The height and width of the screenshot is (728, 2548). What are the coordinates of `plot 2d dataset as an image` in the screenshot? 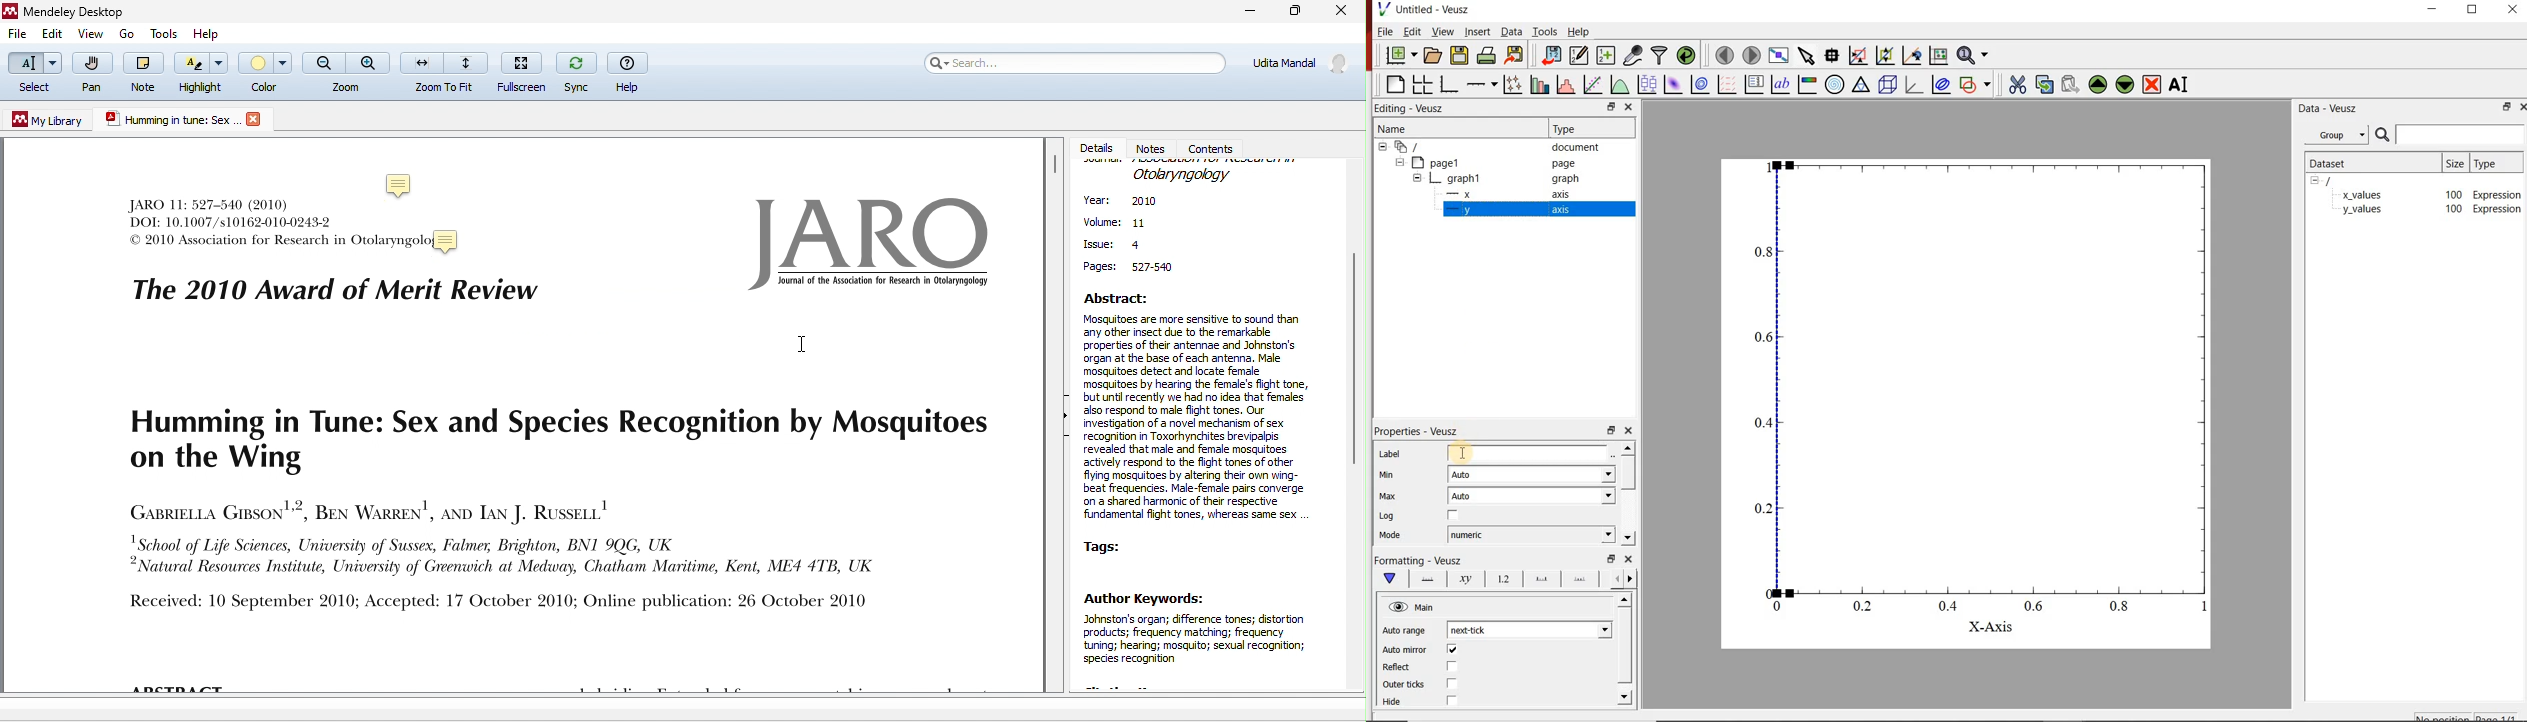 It's located at (1673, 84).